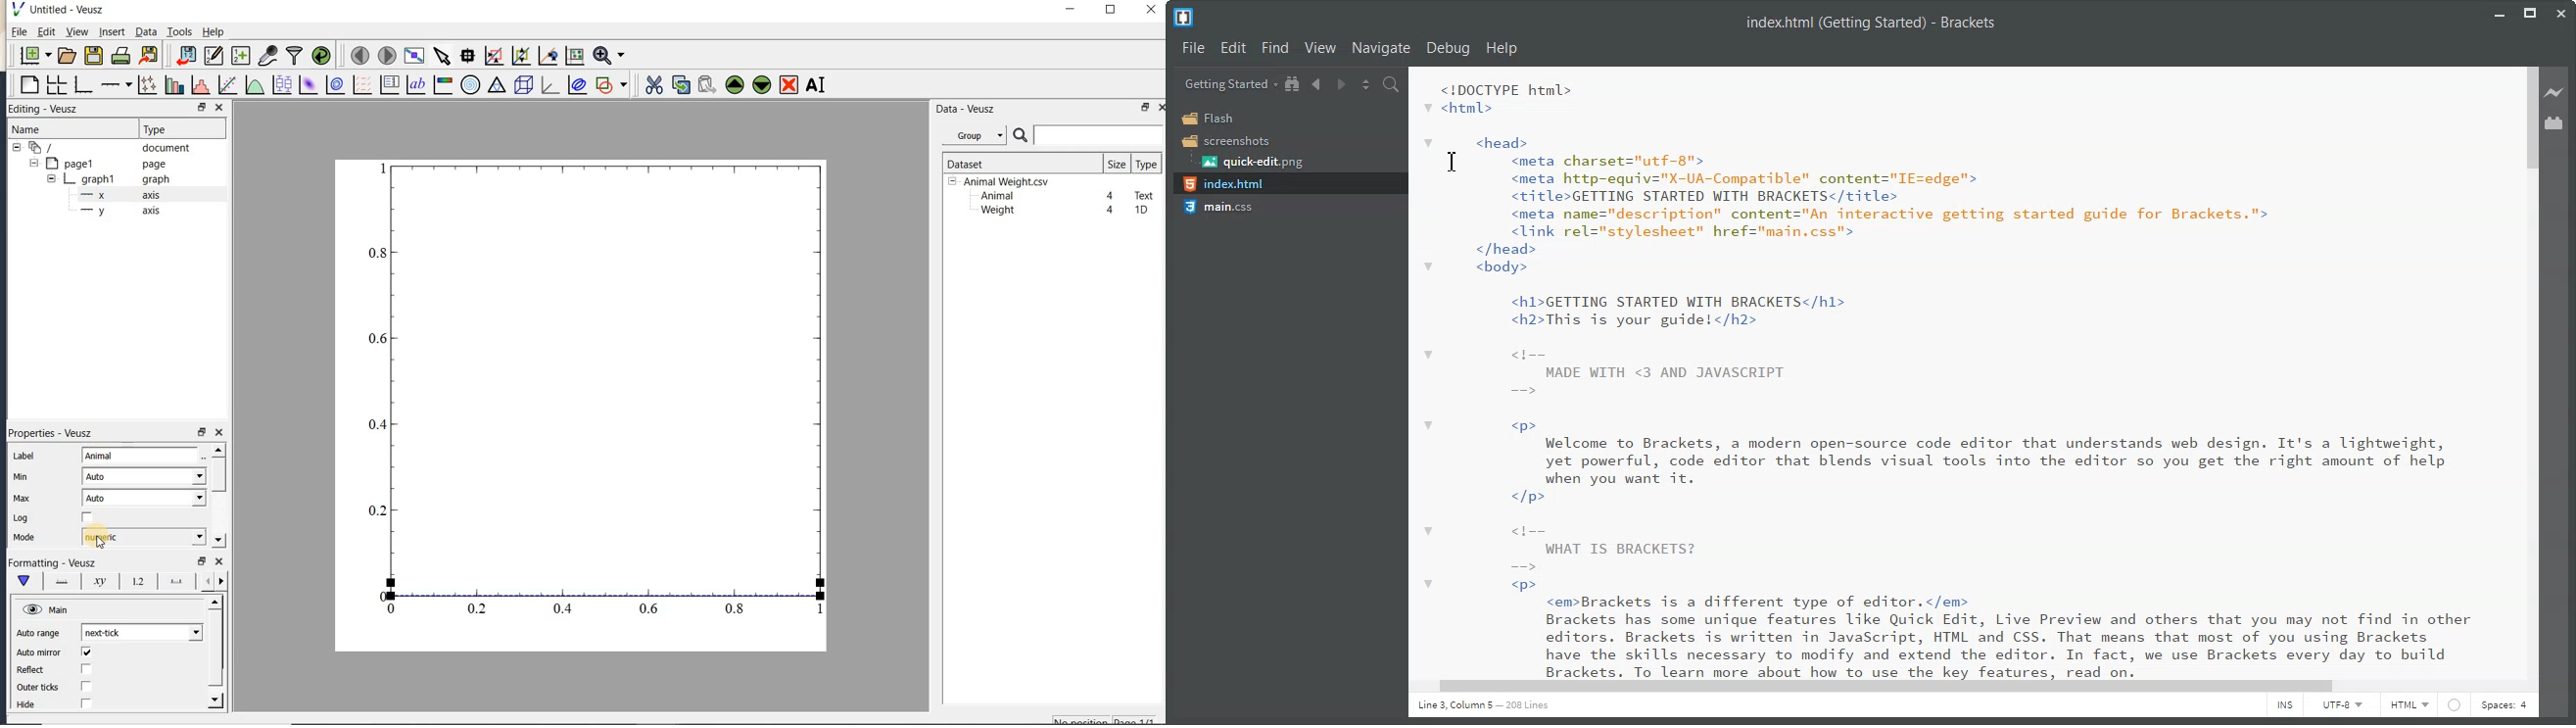 The height and width of the screenshot is (728, 2576). Describe the element at coordinates (653, 85) in the screenshot. I see `cut the selected widget` at that location.